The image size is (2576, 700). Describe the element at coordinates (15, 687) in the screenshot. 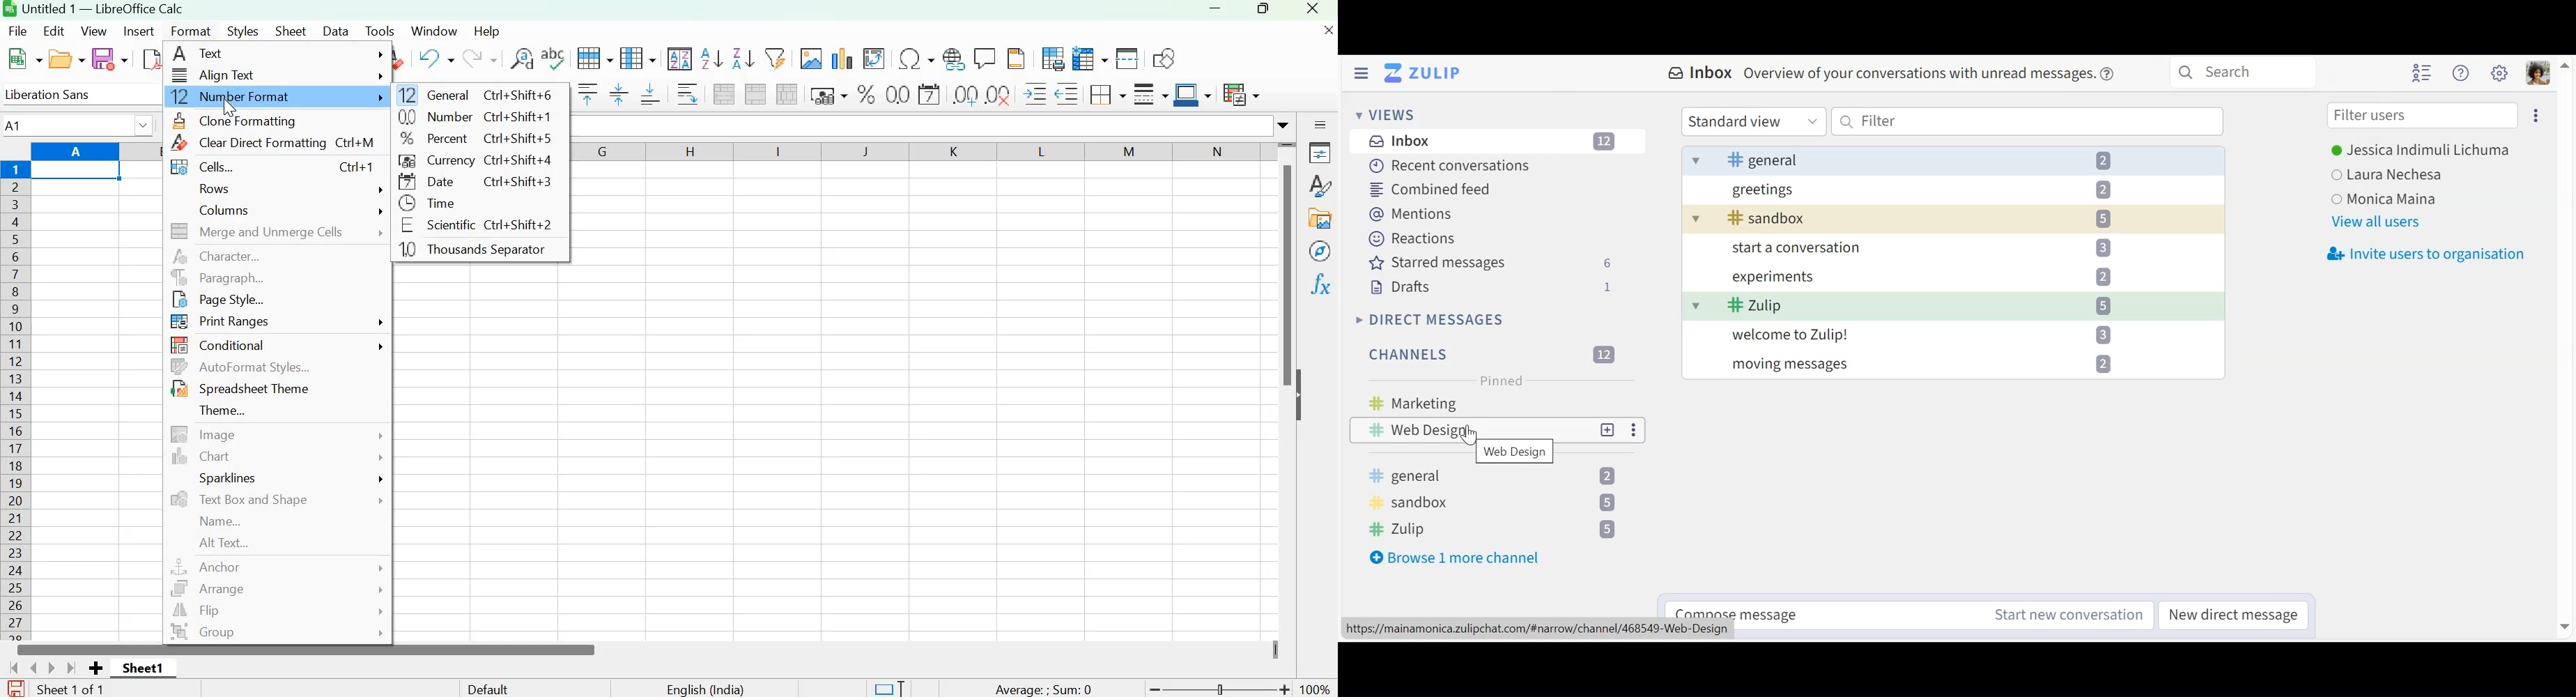

I see `The document has not been modified since the last save` at that location.